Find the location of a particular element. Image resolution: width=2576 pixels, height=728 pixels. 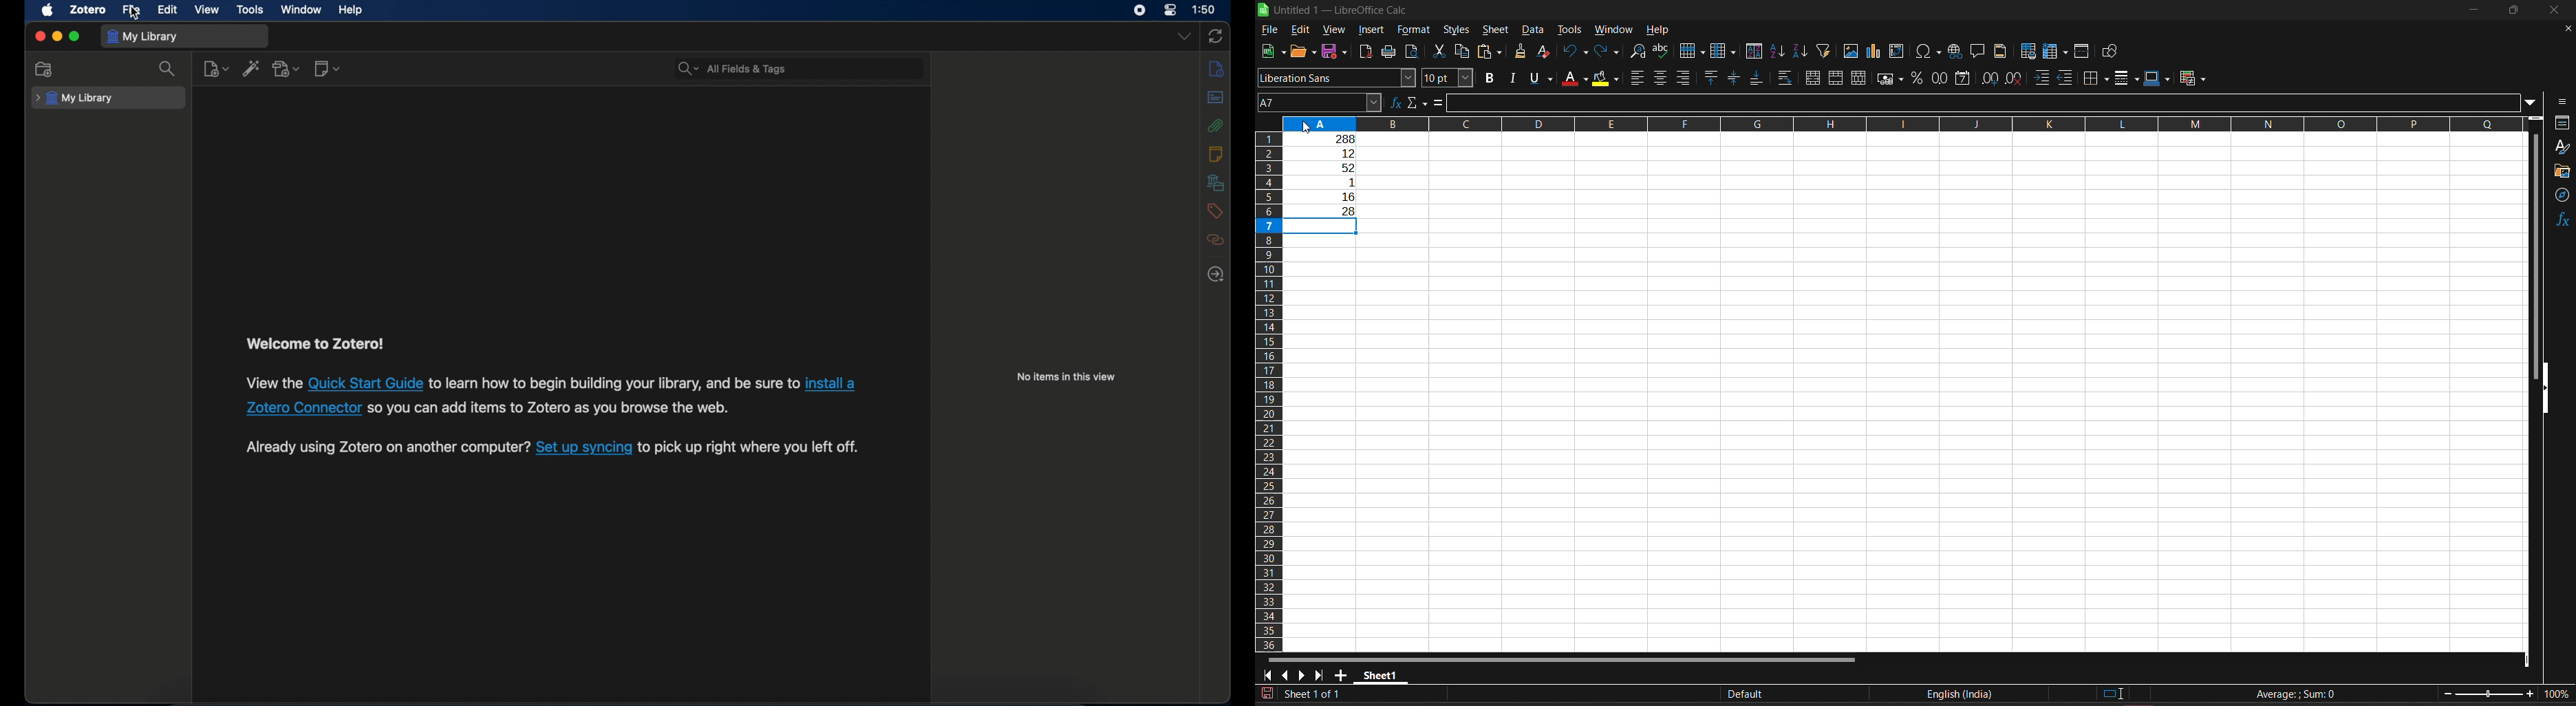

find and replace is located at coordinates (1636, 51).